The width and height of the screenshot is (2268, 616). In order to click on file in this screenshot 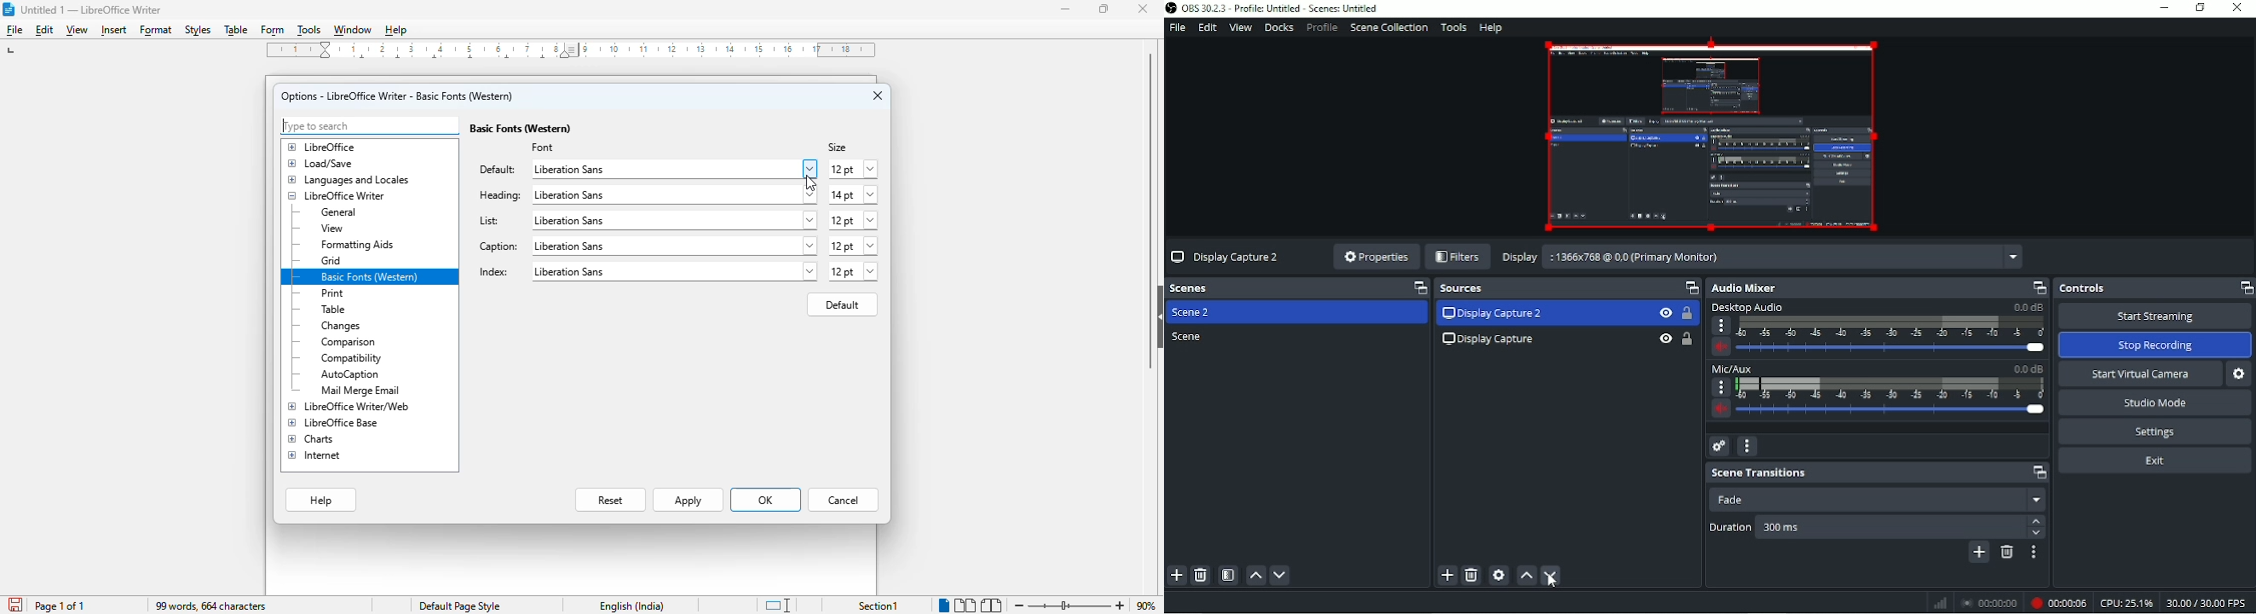, I will do `click(14, 30)`.